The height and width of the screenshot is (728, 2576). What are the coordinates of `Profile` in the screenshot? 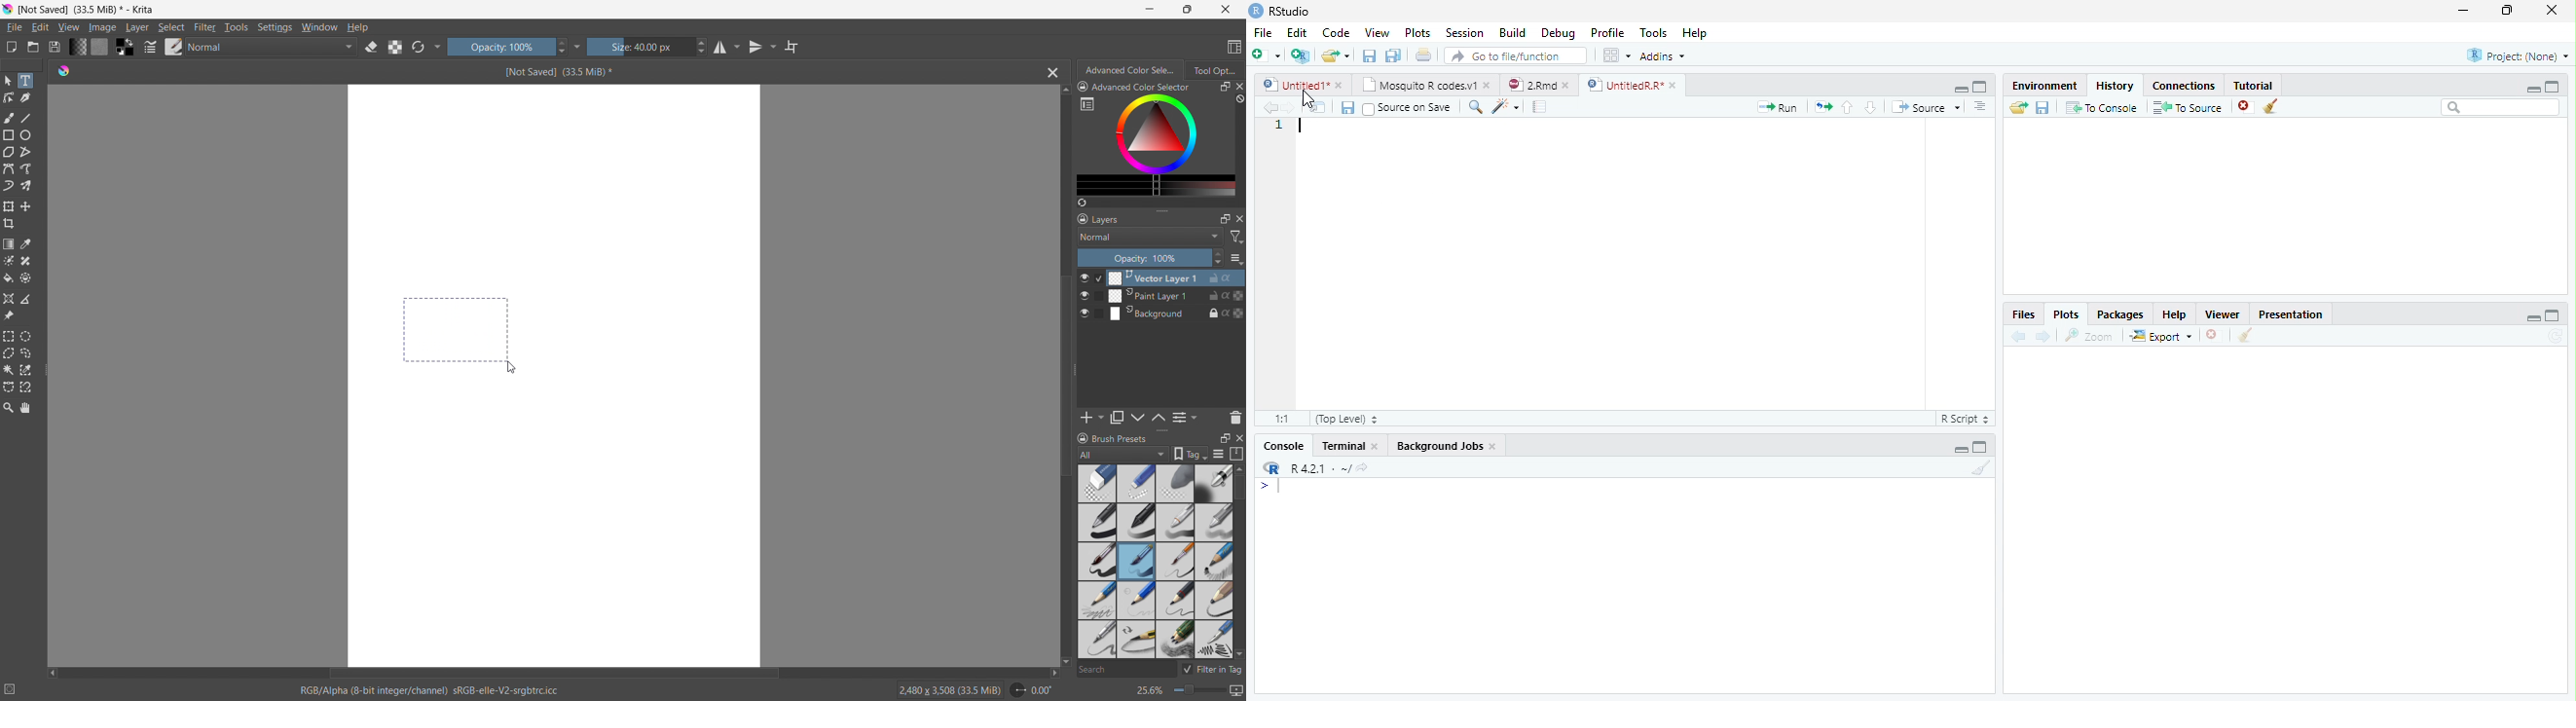 It's located at (1607, 32).